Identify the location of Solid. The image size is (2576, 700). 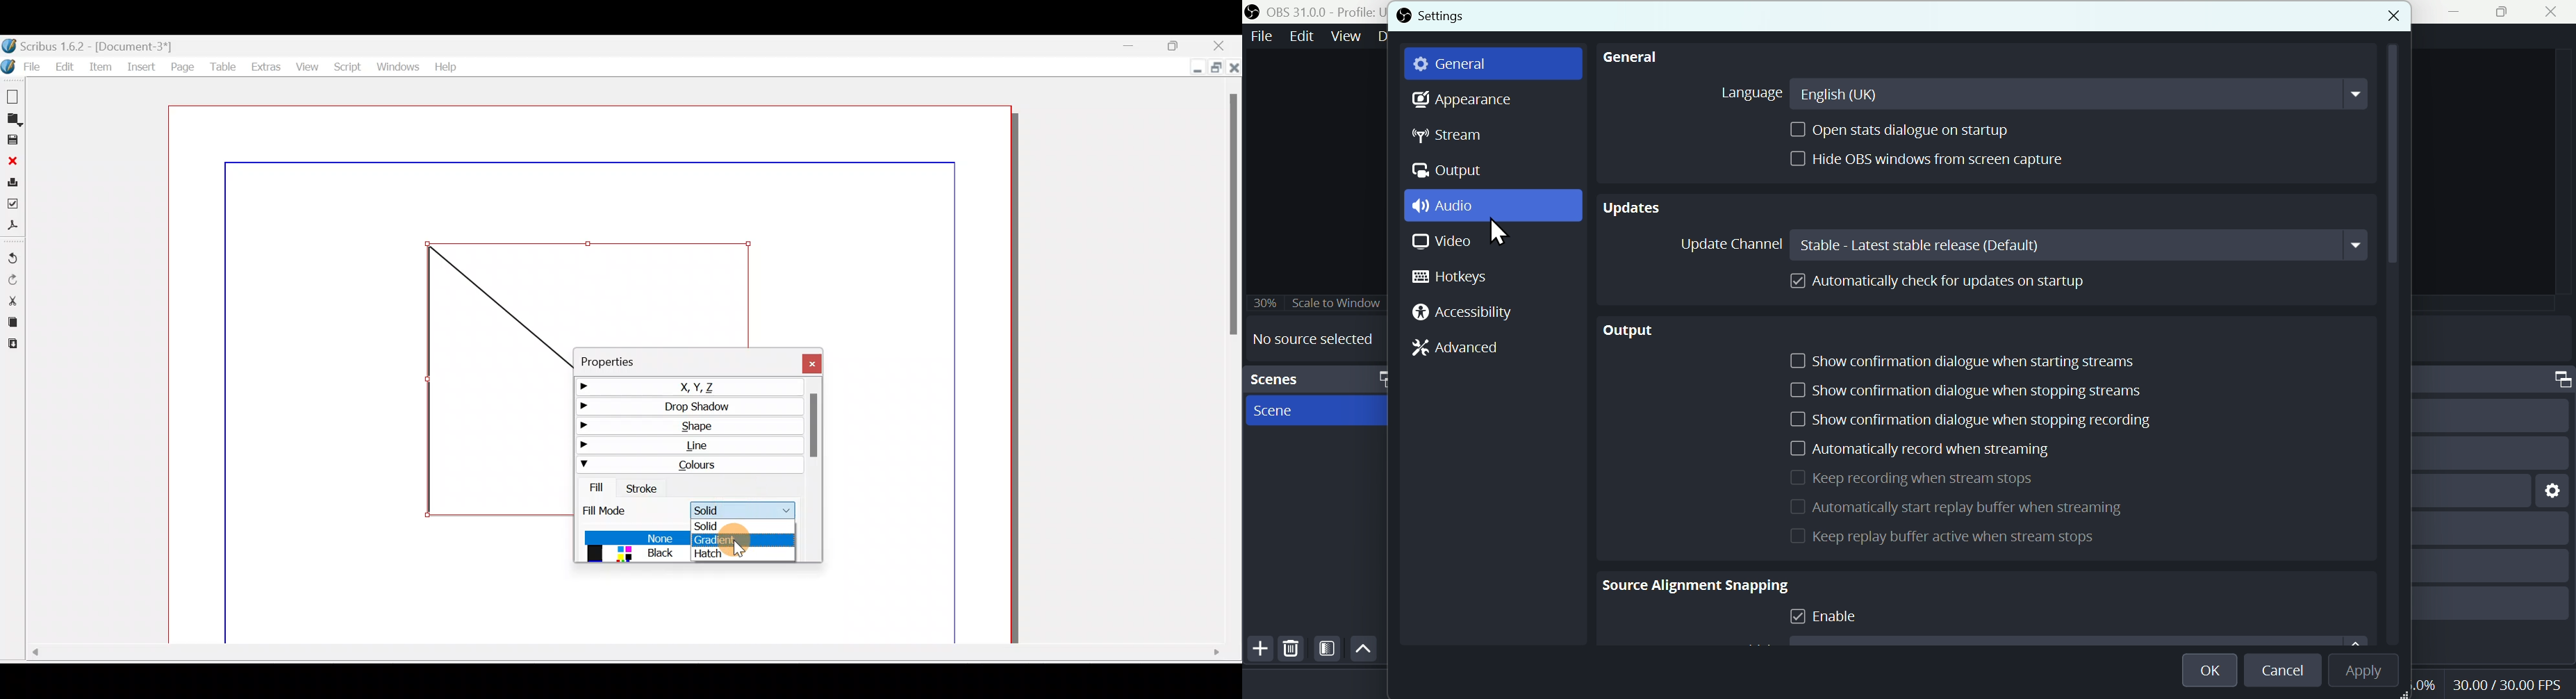
(745, 526).